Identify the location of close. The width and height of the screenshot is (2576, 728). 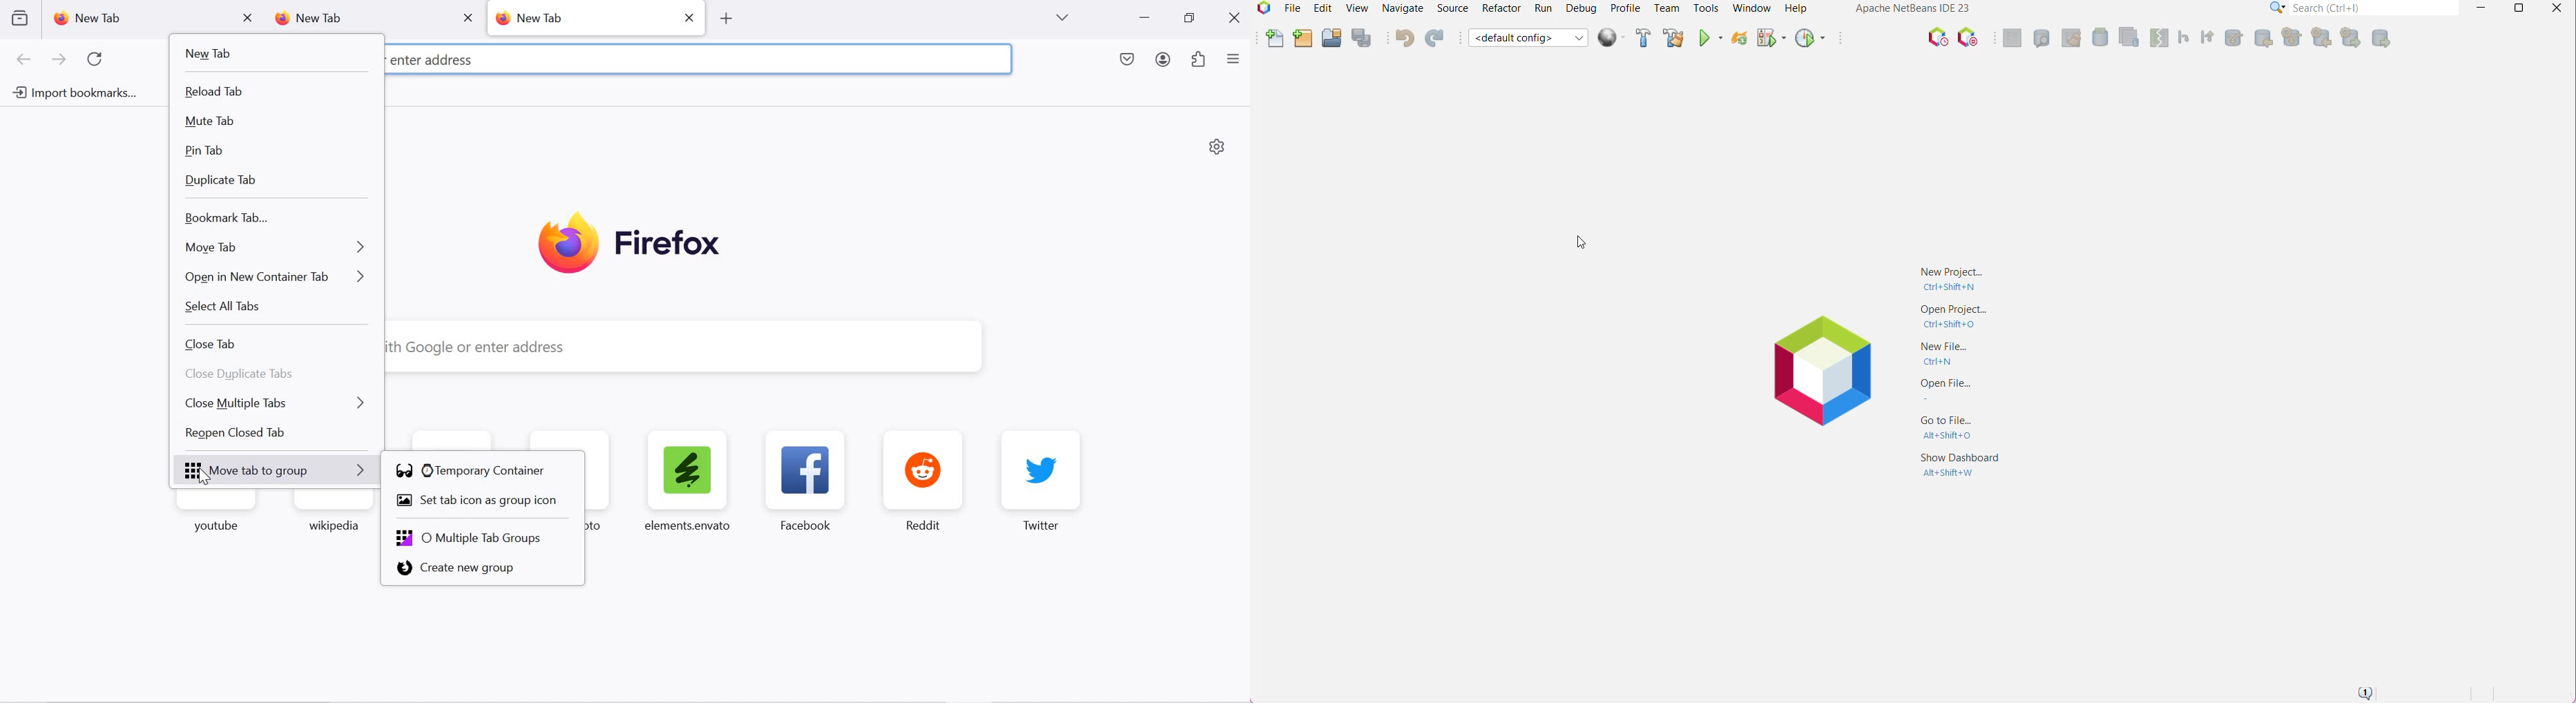
(467, 17).